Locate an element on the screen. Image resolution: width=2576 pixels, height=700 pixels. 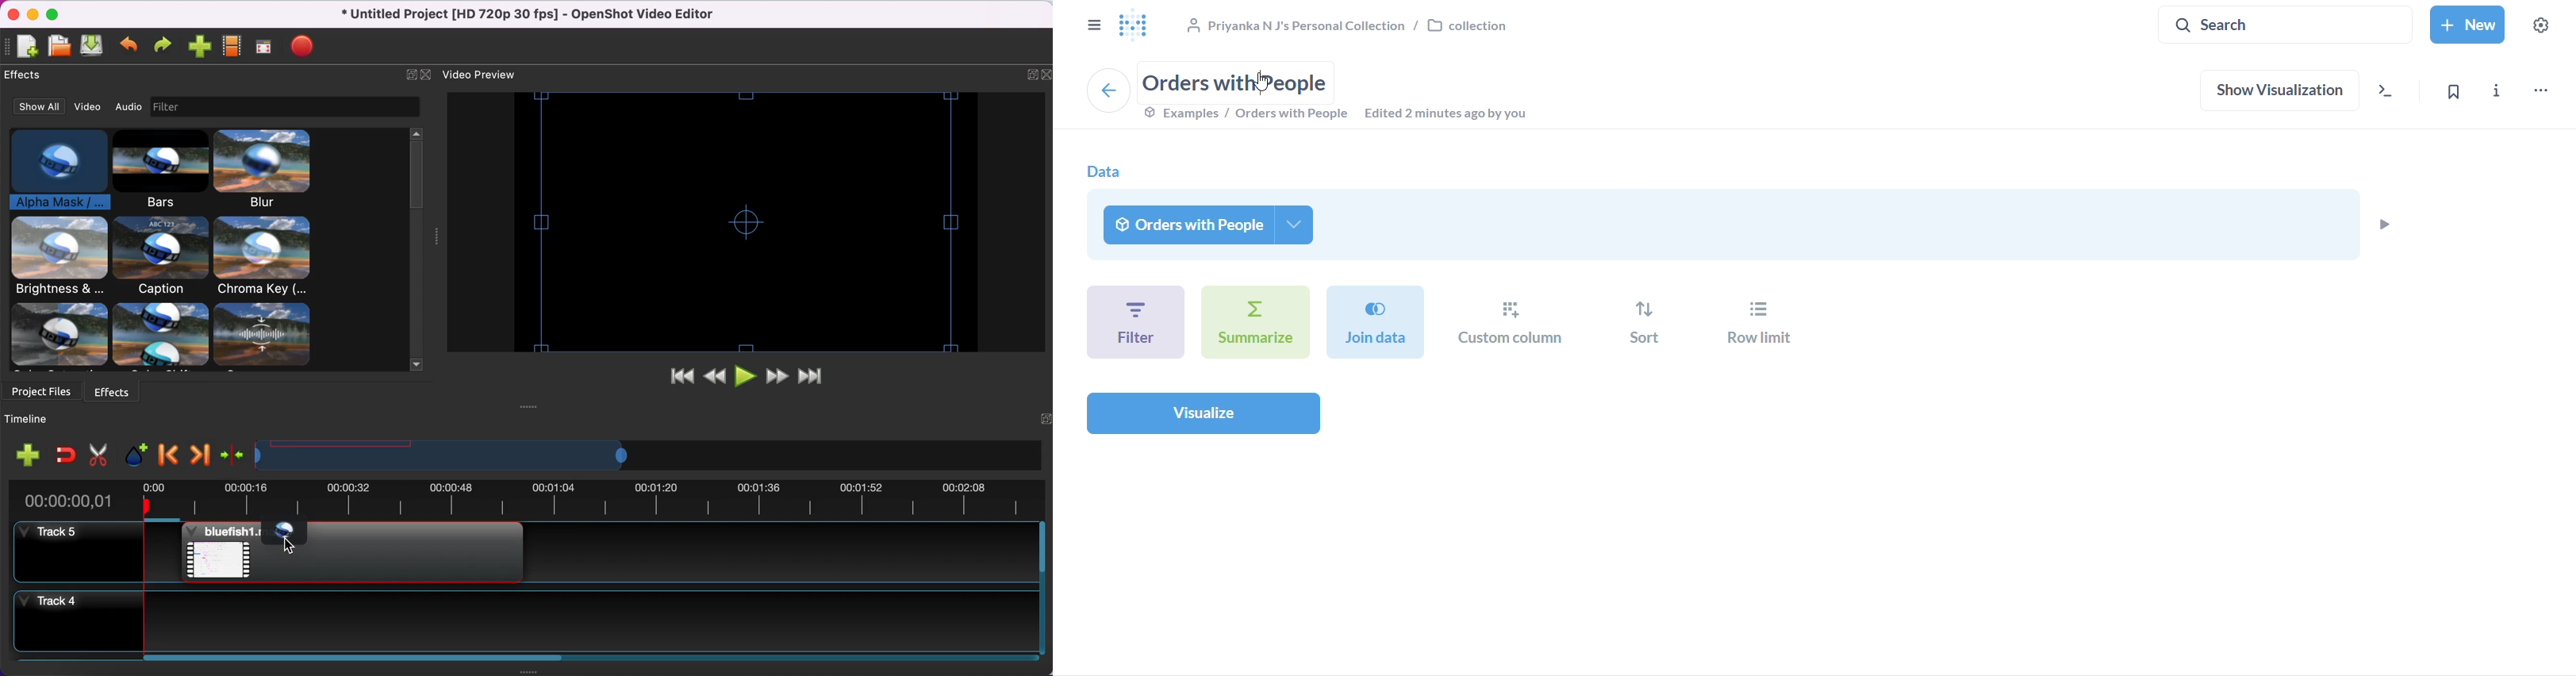
expand/hide is located at coordinates (411, 78).